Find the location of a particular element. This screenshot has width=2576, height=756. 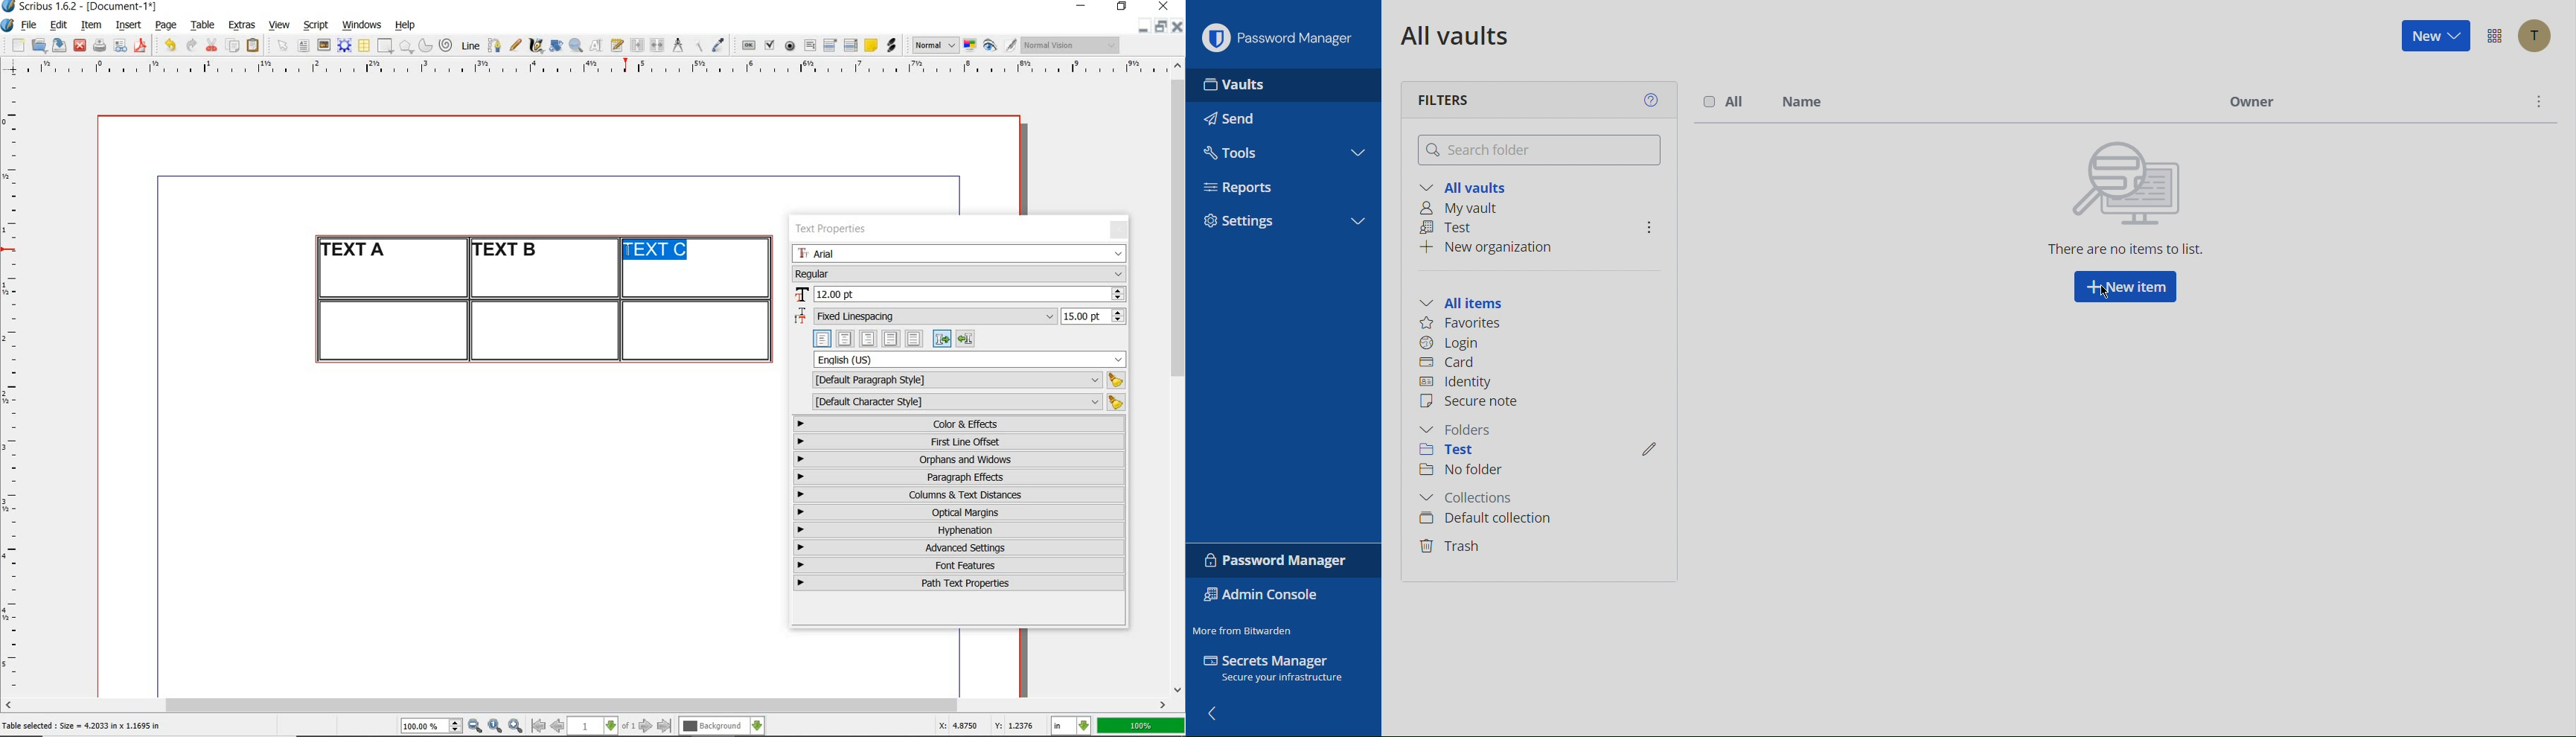

render frame is located at coordinates (344, 46).